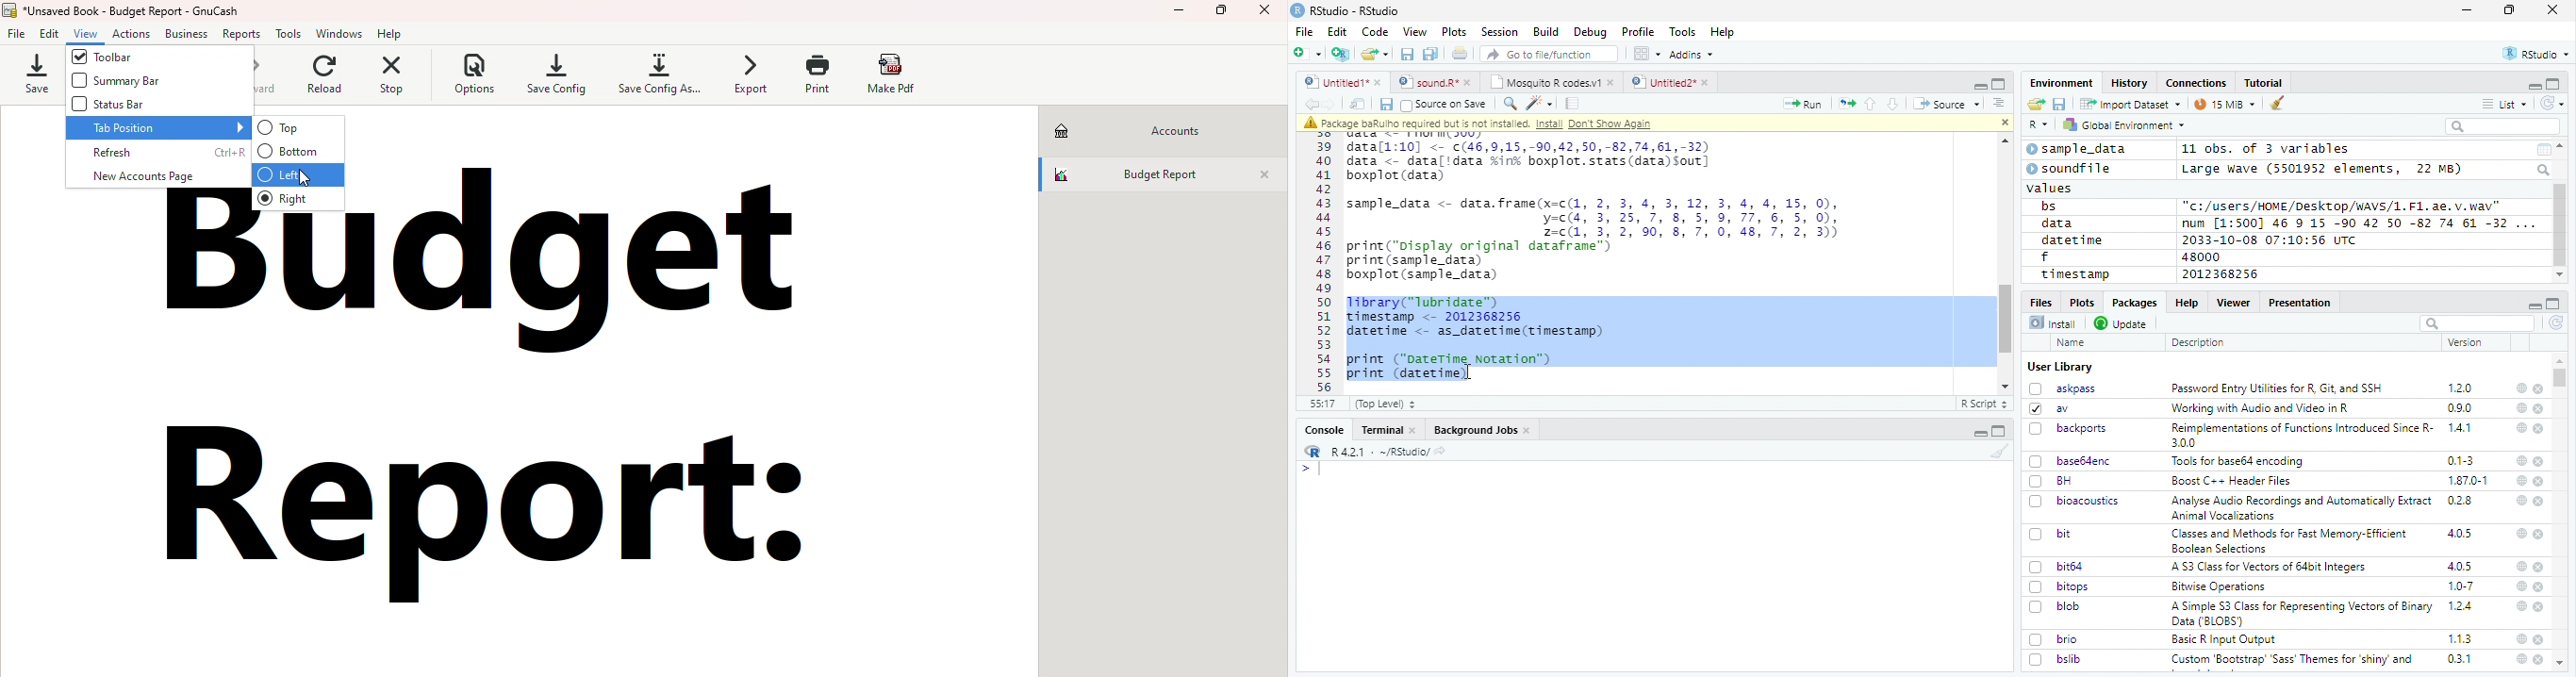 Image resolution: width=2576 pixels, height=700 pixels. What do you see at coordinates (1591, 32) in the screenshot?
I see `Debug` at bounding box center [1591, 32].